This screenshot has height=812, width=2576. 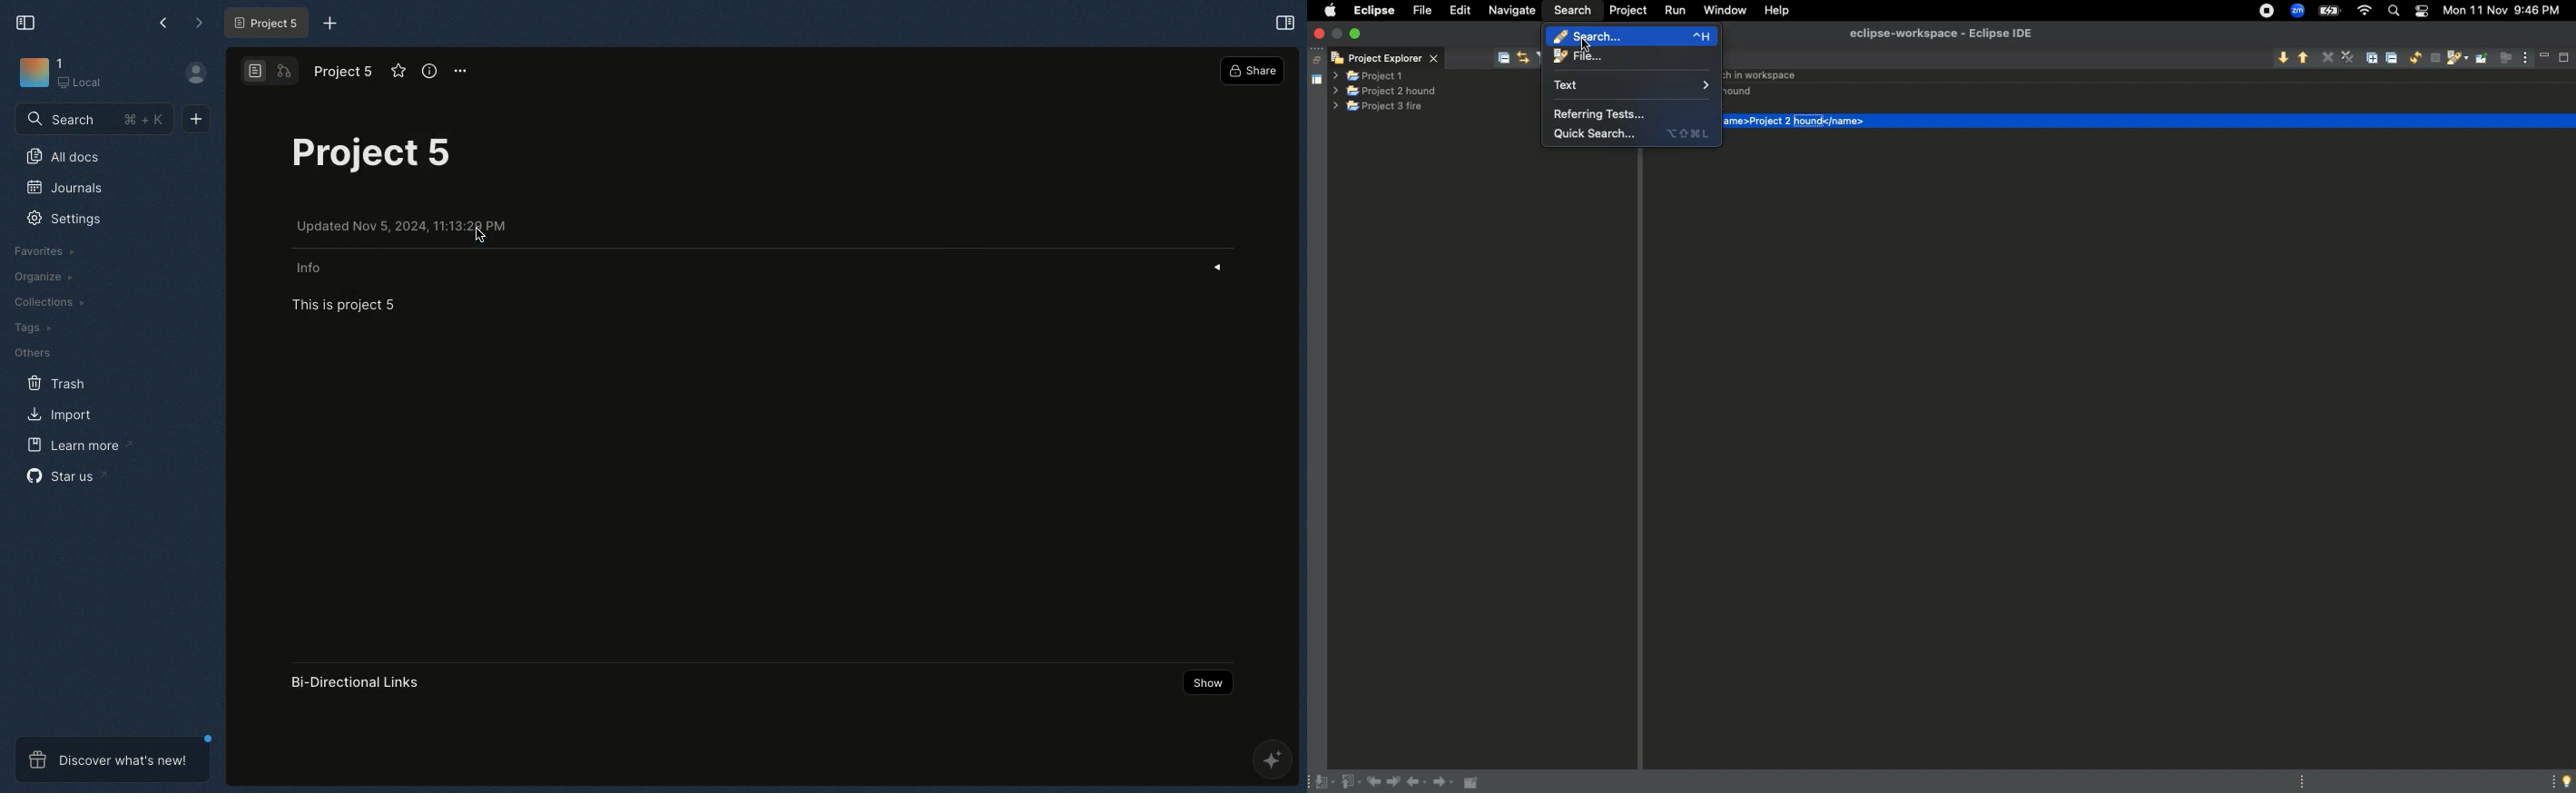 I want to click on Favorites, so click(x=40, y=251).